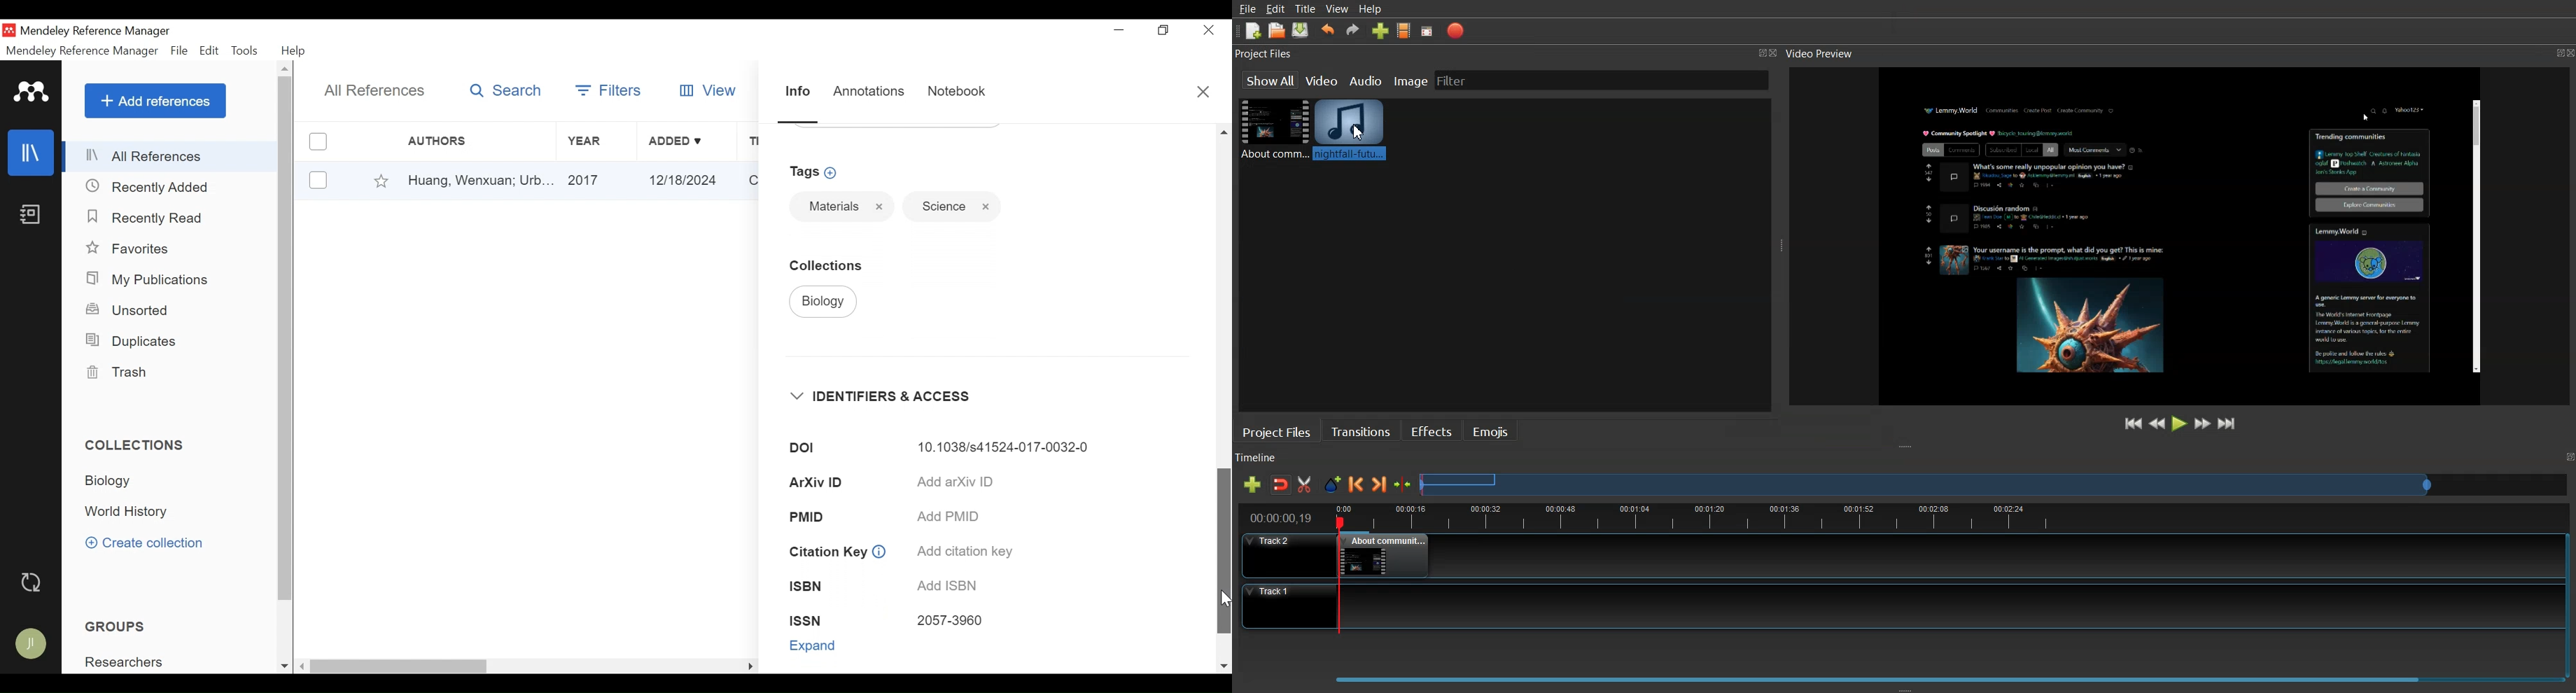  Describe the element at coordinates (687, 141) in the screenshot. I see `Added` at that location.